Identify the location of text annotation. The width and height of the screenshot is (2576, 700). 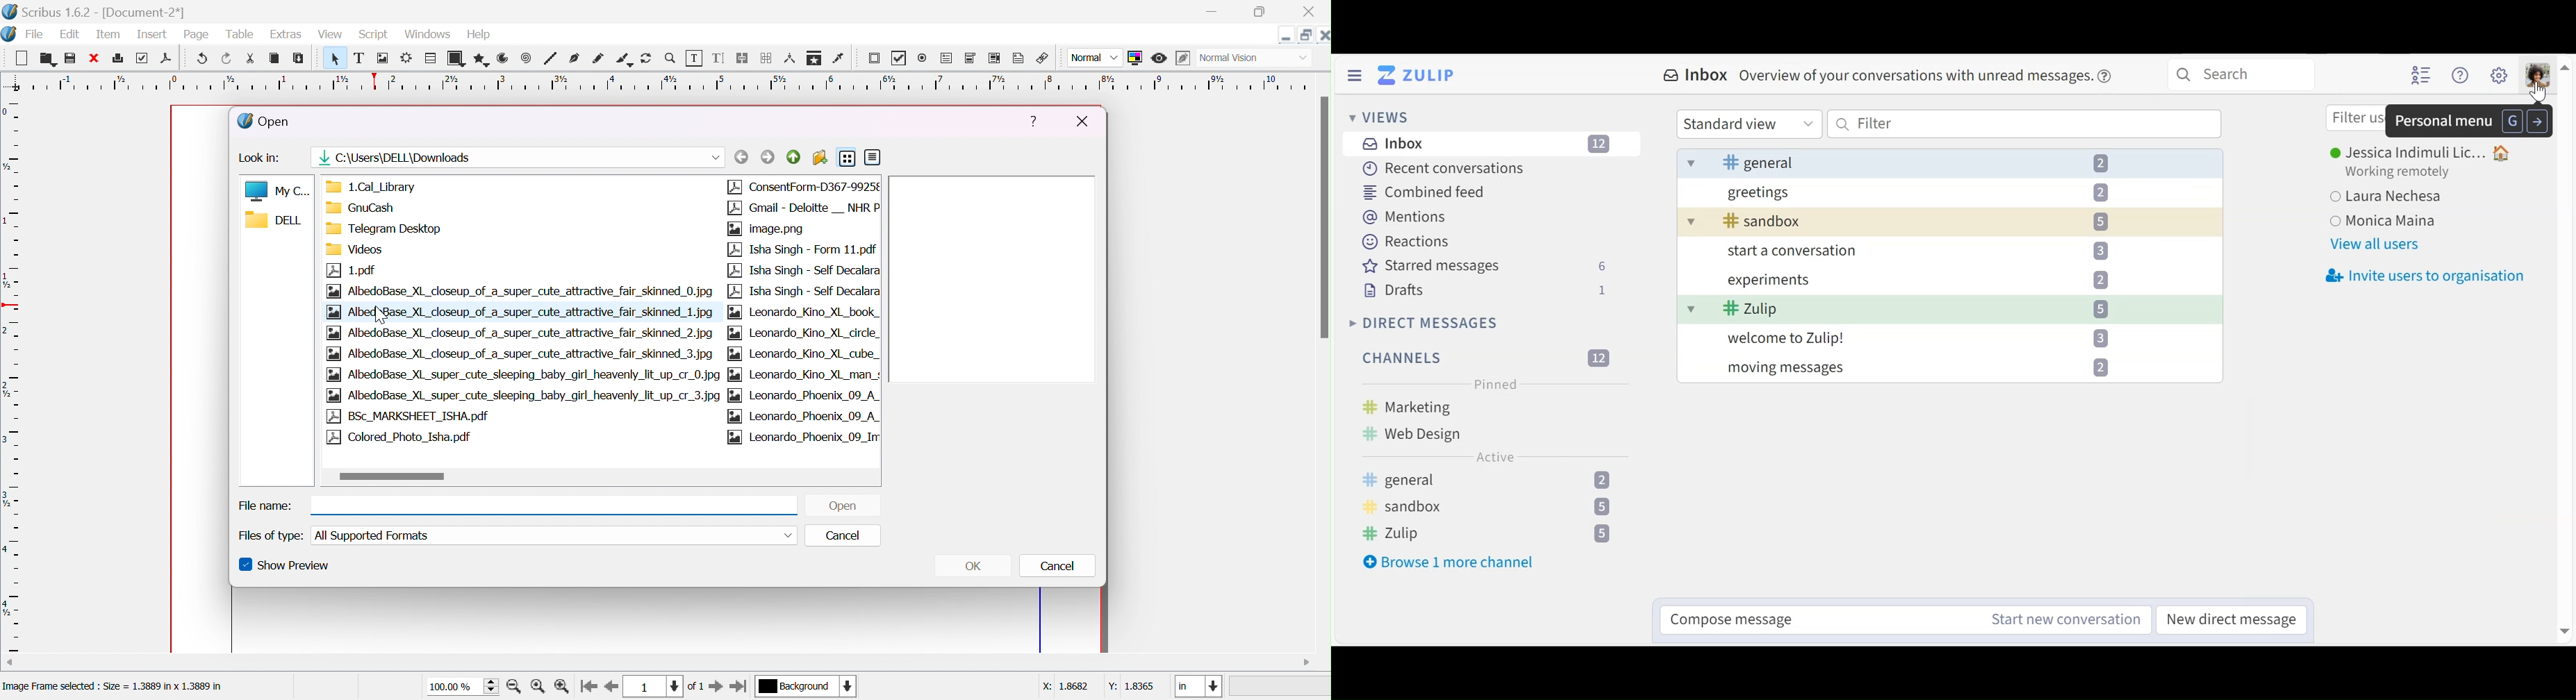
(1019, 56).